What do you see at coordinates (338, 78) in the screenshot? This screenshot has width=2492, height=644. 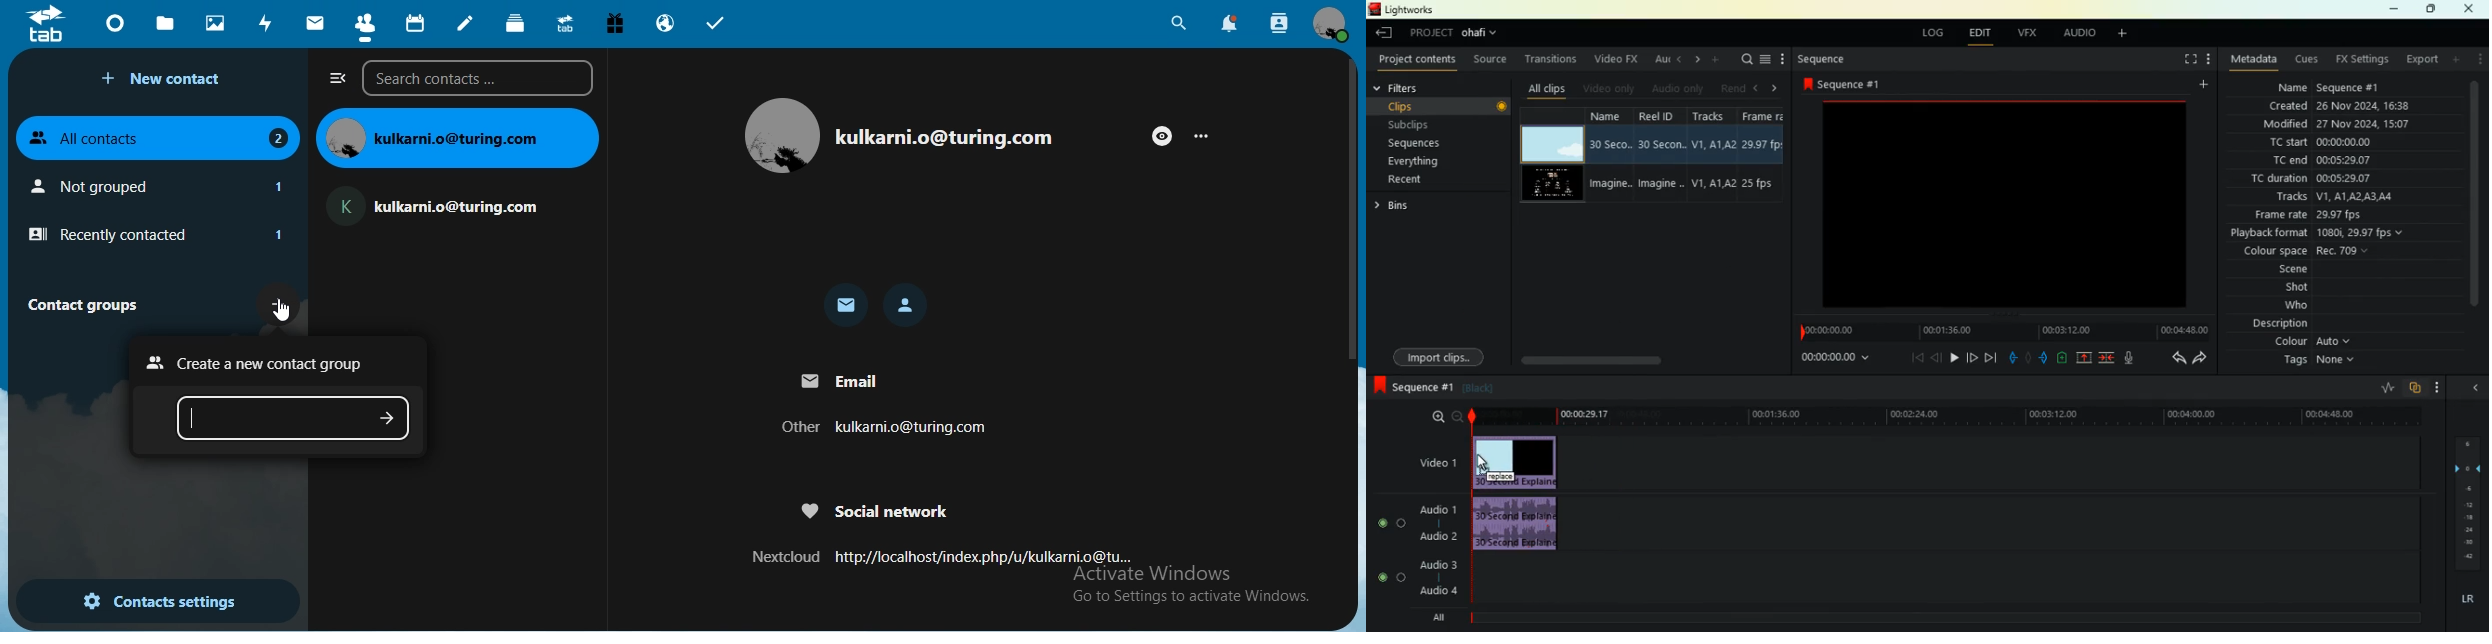 I see `close navigation` at bounding box center [338, 78].